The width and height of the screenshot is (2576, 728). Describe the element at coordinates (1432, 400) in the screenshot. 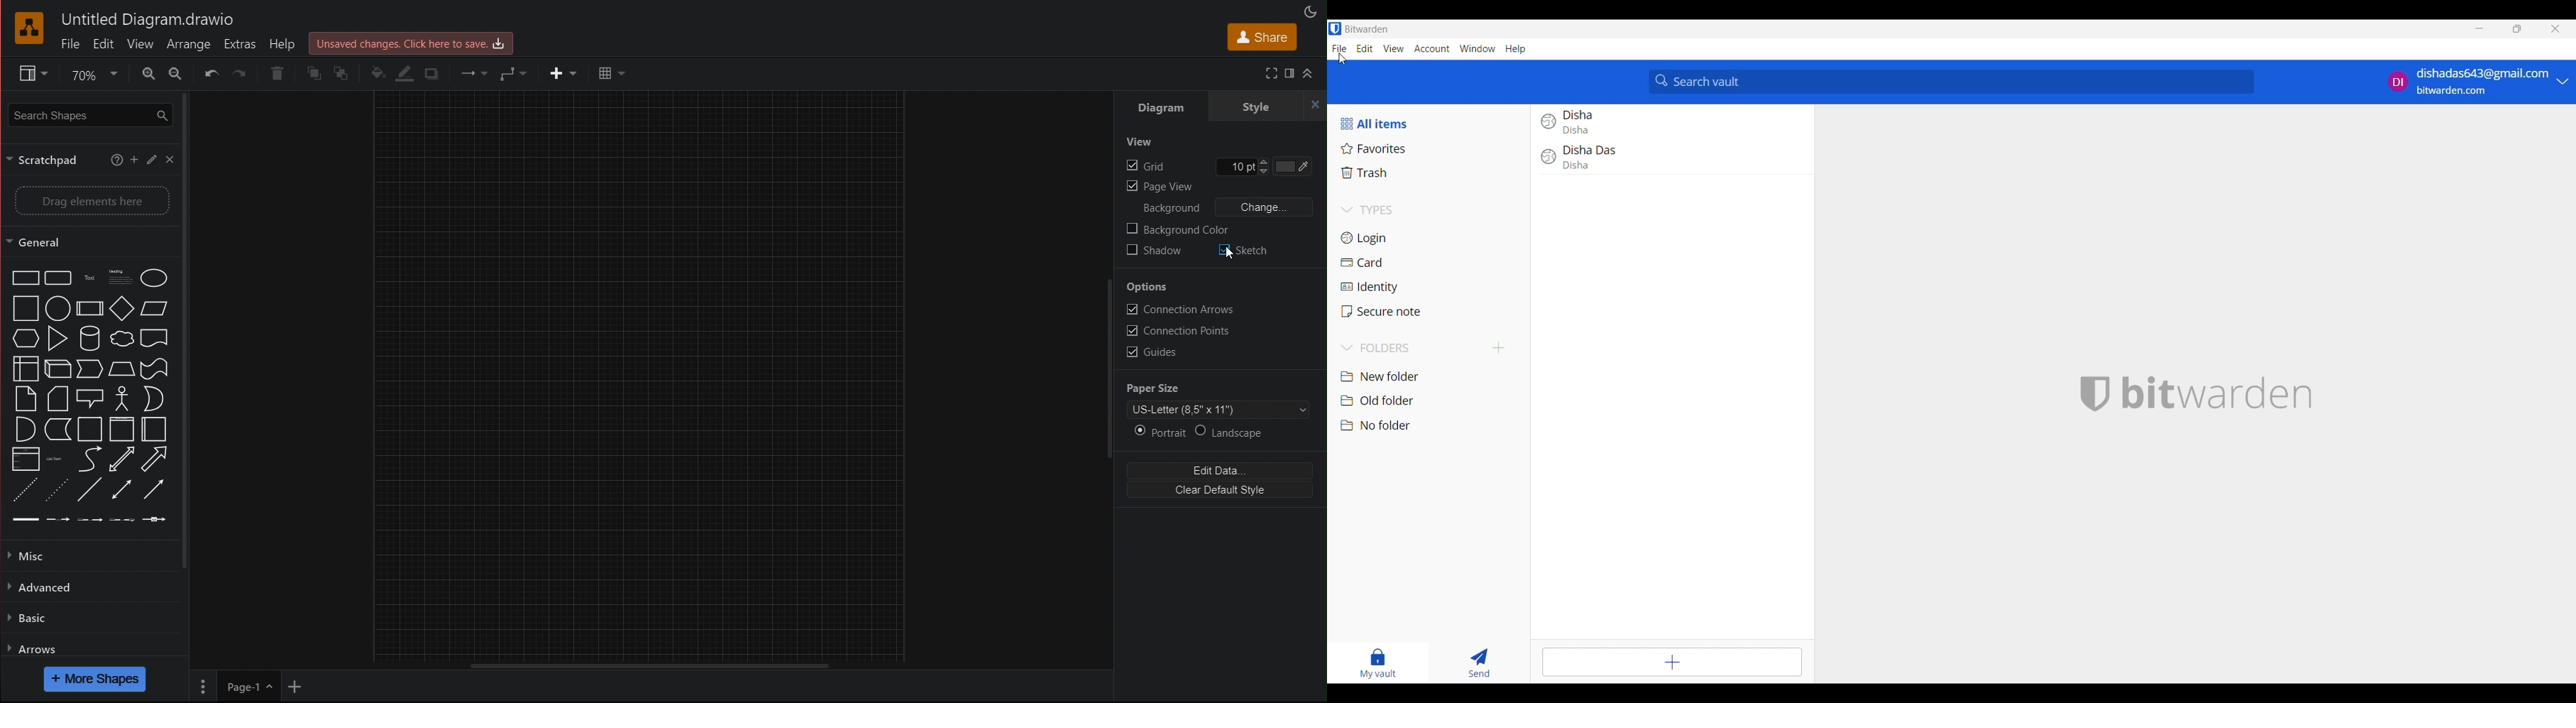

I see `Old folder` at that location.